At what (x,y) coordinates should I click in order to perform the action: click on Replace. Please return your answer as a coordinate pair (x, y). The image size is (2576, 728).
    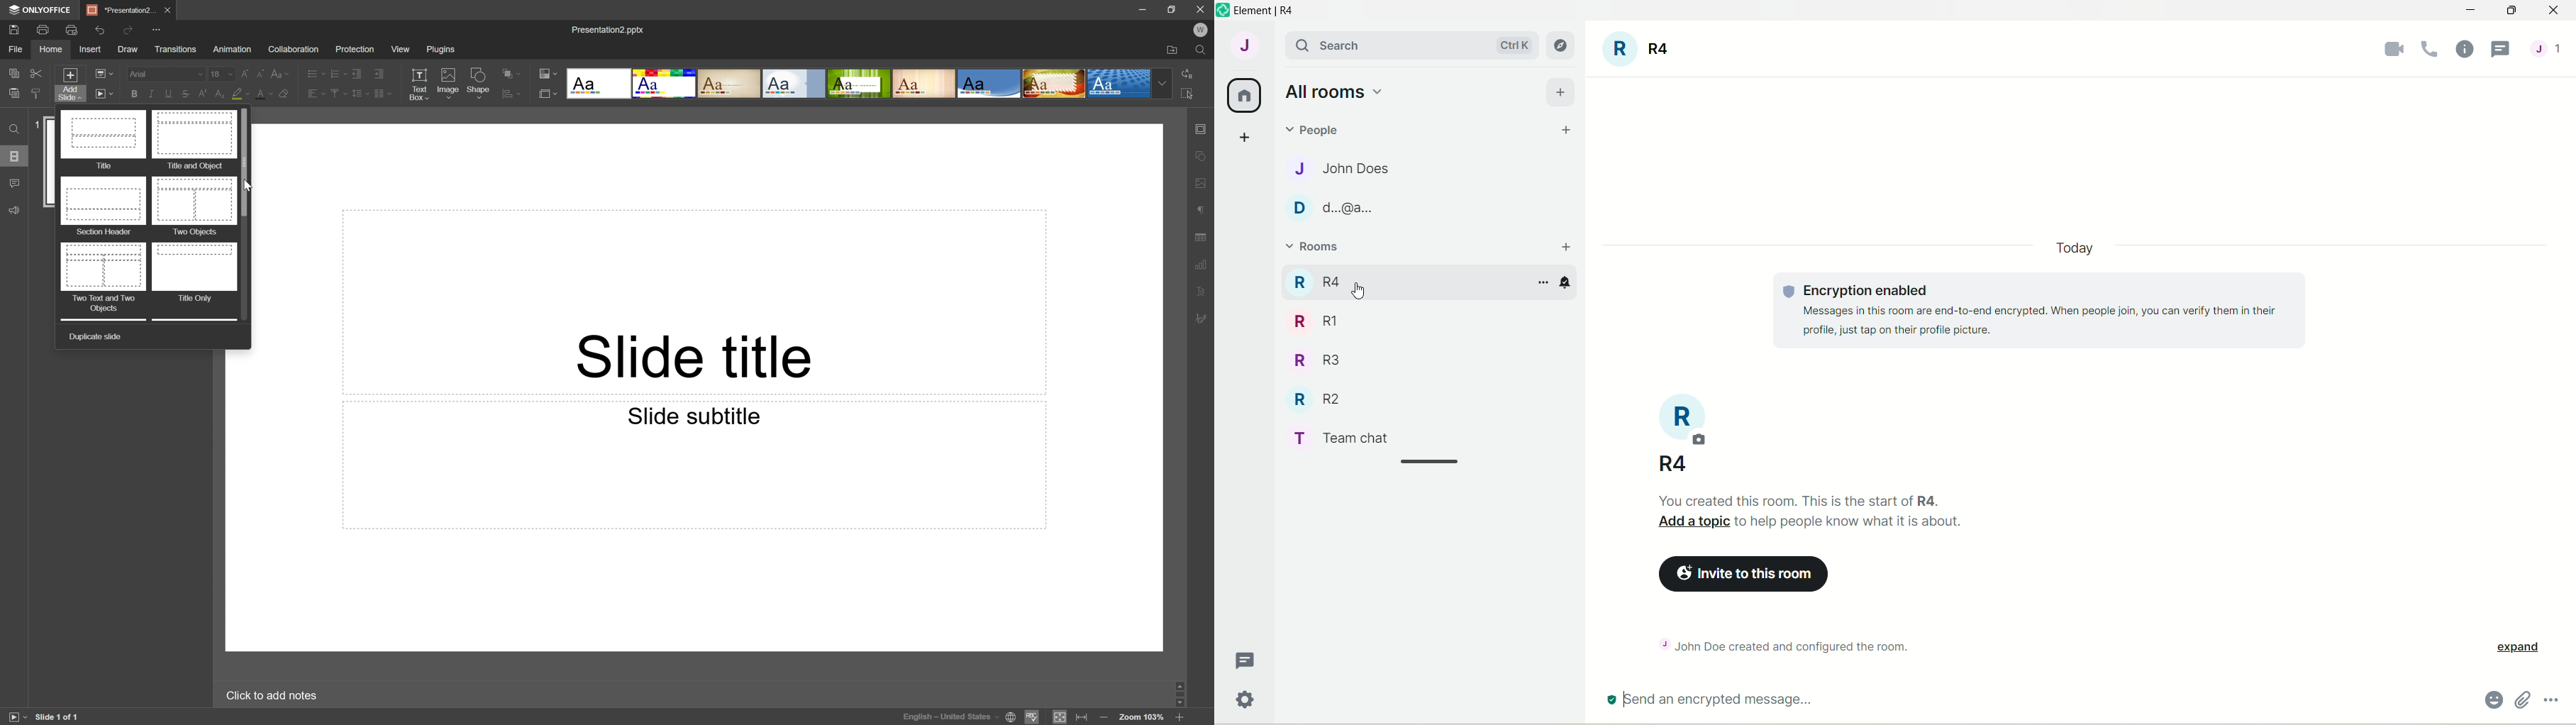
    Looking at the image, I should click on (1191, 74).